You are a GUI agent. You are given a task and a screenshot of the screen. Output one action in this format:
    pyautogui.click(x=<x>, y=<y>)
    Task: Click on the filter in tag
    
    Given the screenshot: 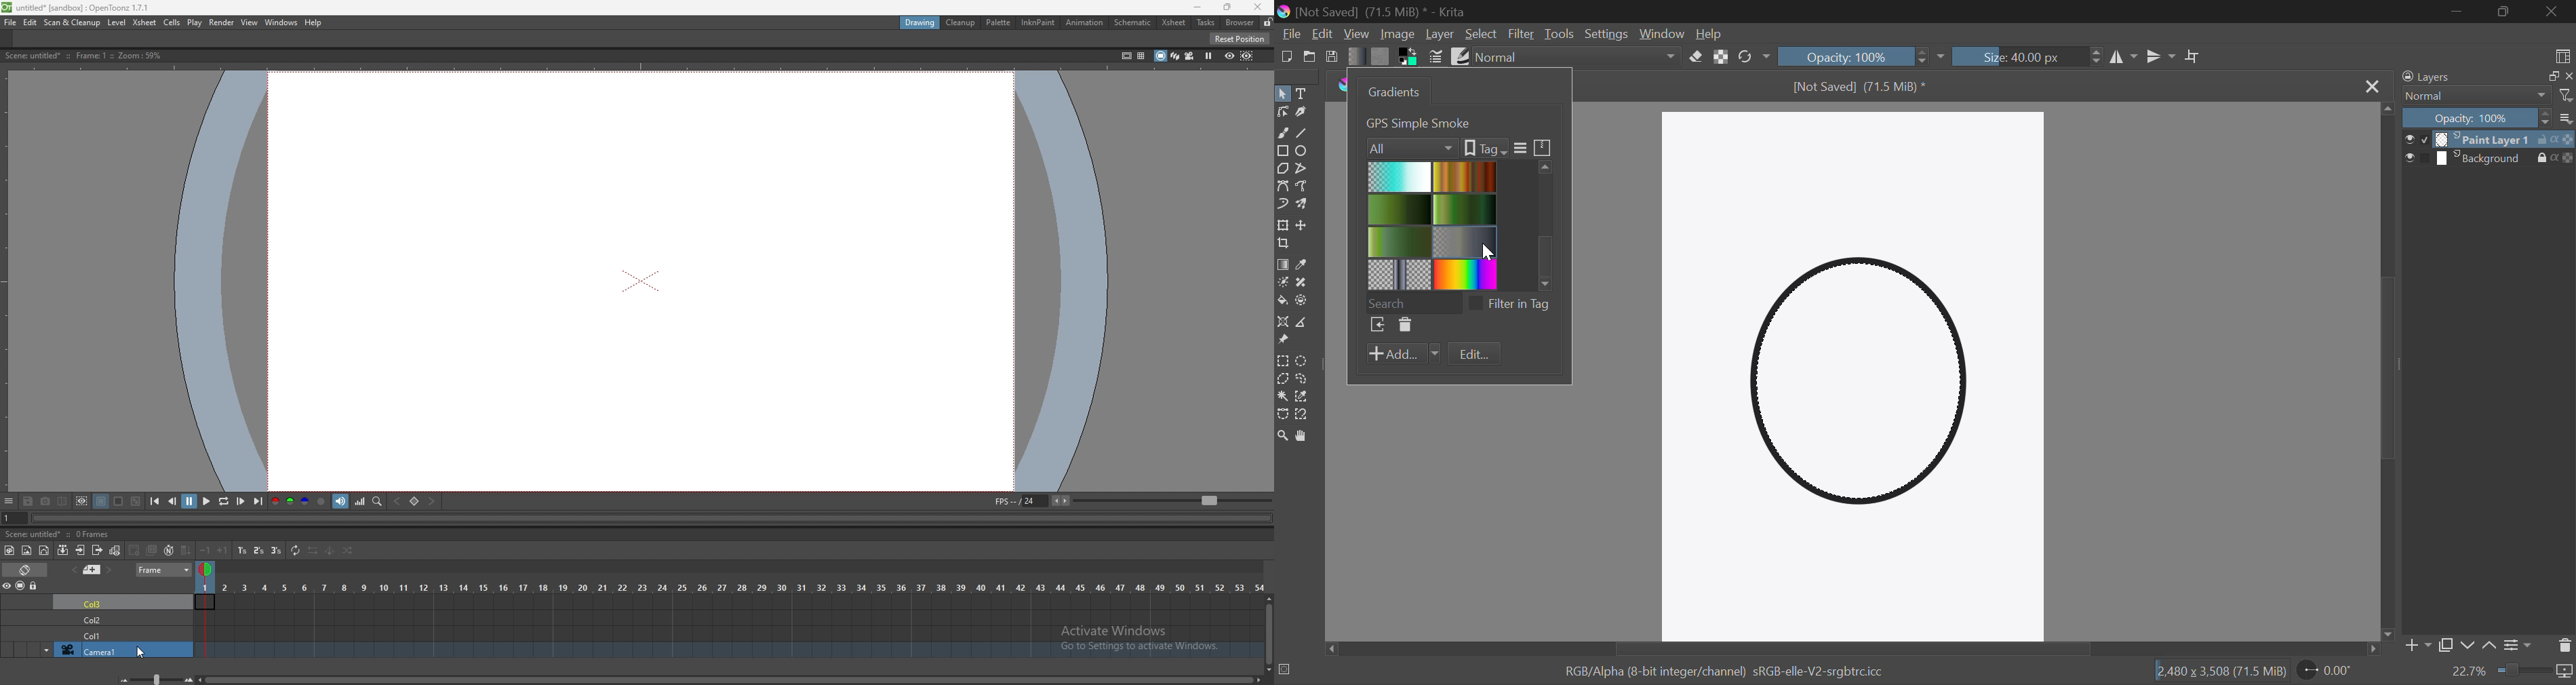 What is the action you would take?
    pyautogui.click(x=1520, y=305)
    